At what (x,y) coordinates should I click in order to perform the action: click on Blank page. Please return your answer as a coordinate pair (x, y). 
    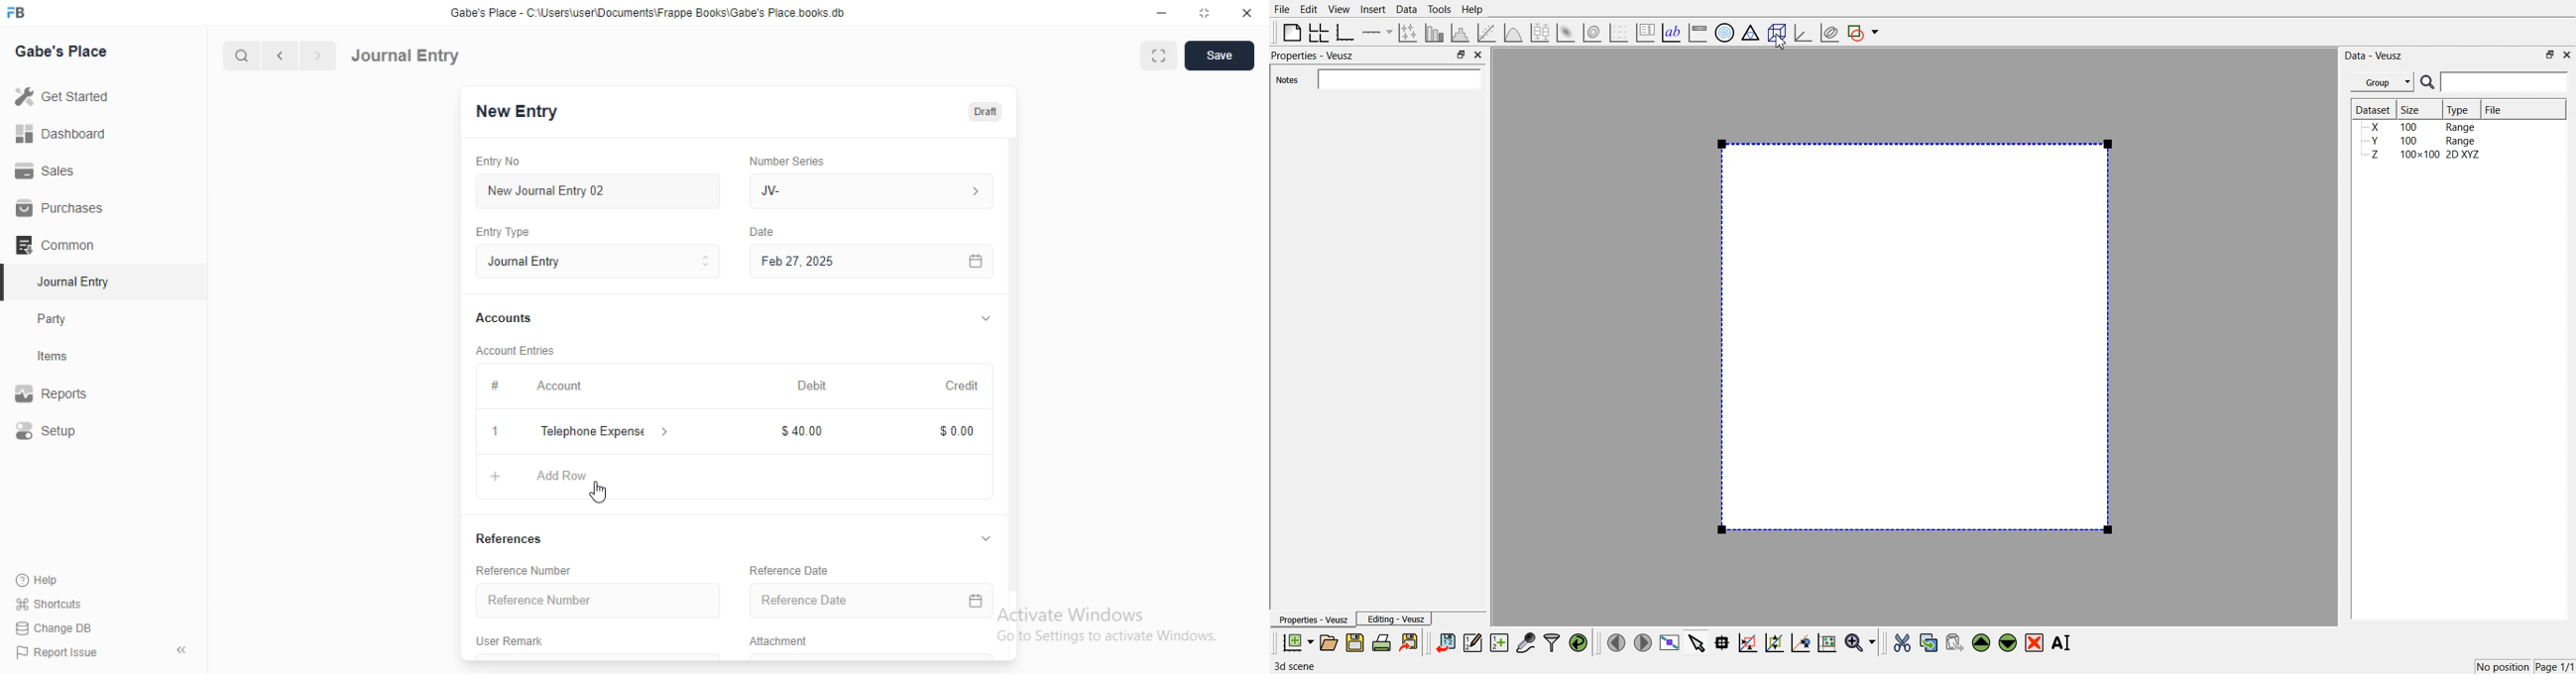
    Looking at the image, I should click on (1292, 32).